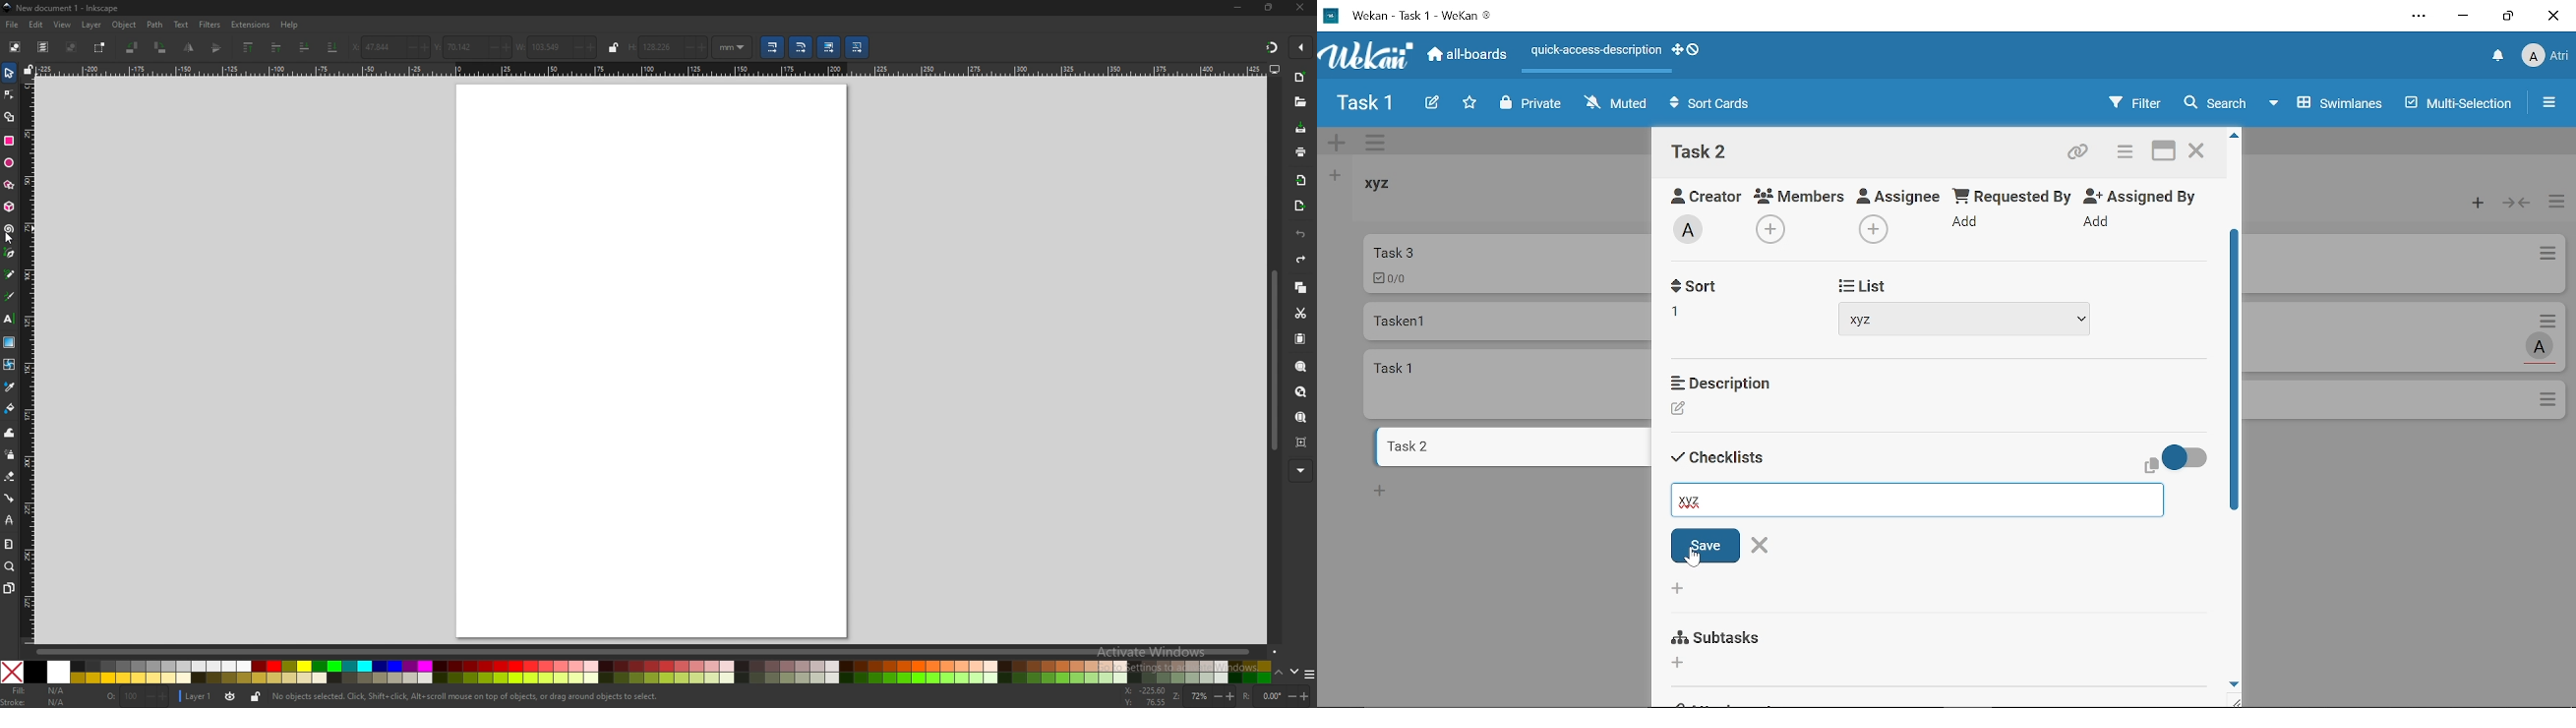 The height and width of the screenshot is (728, 2576). I want to click on Add, so click(1968, 225).